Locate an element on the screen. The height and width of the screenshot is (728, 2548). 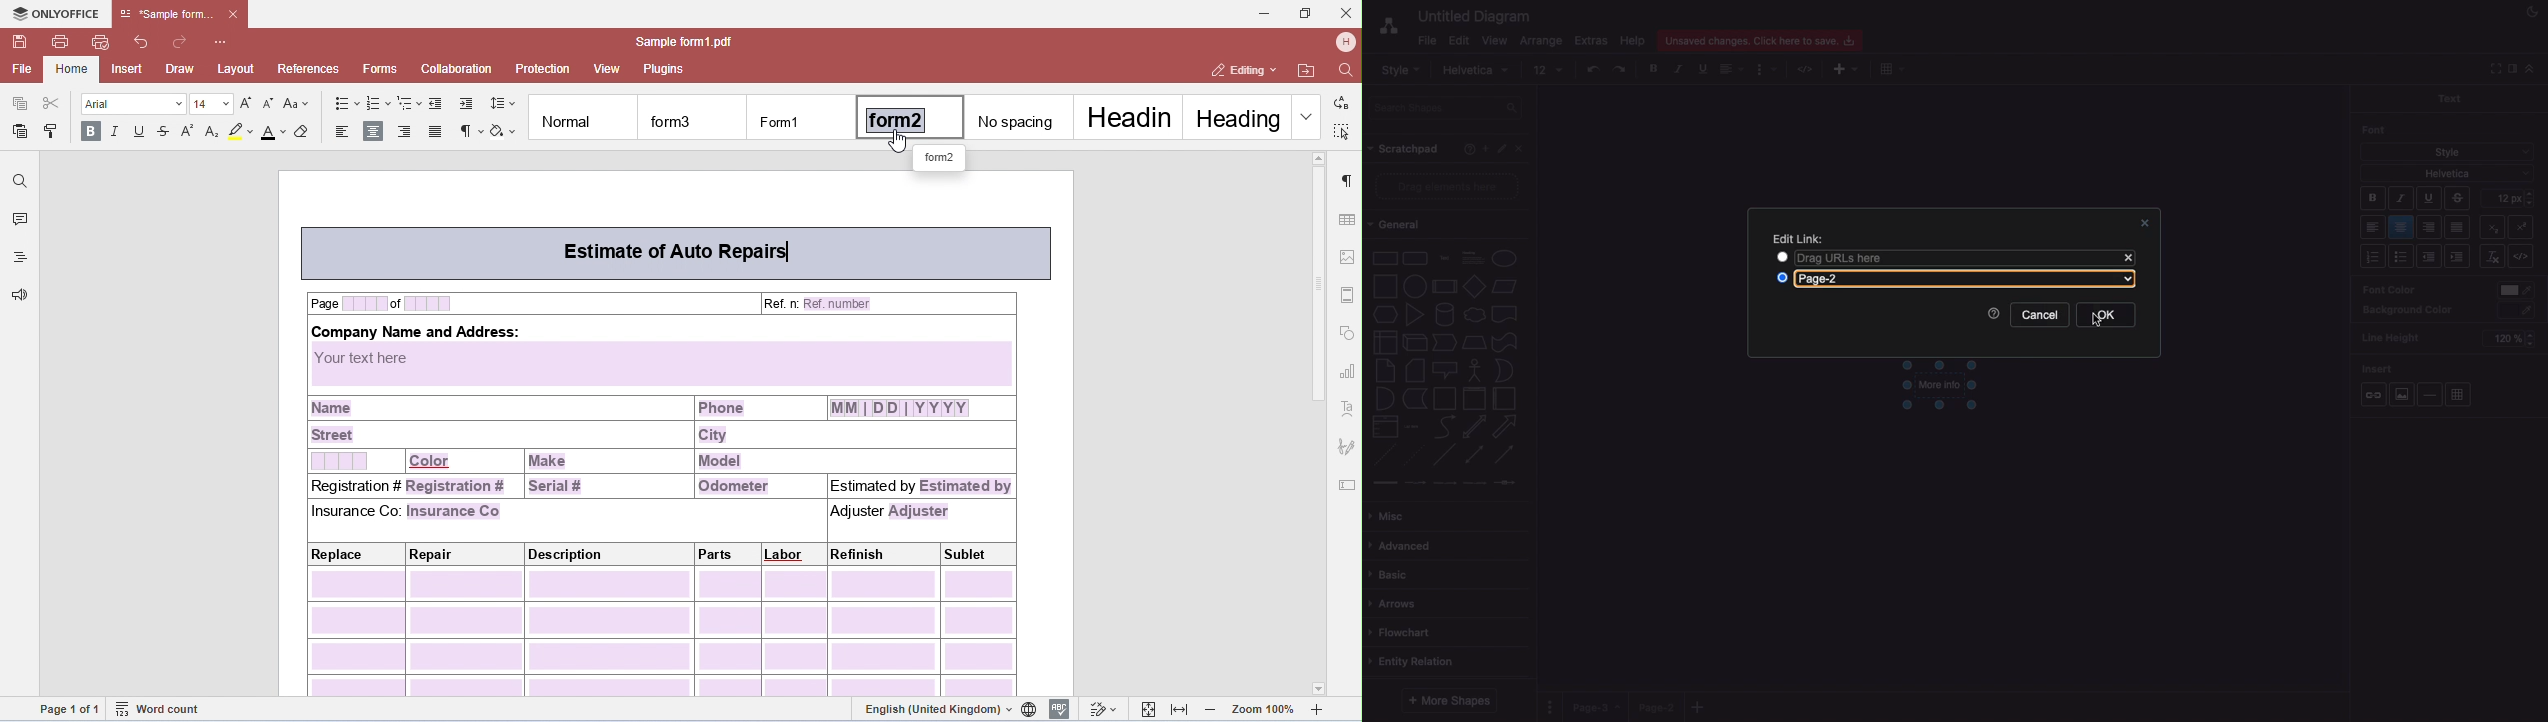
Drag elements here is located at coordinates (1449, 185).